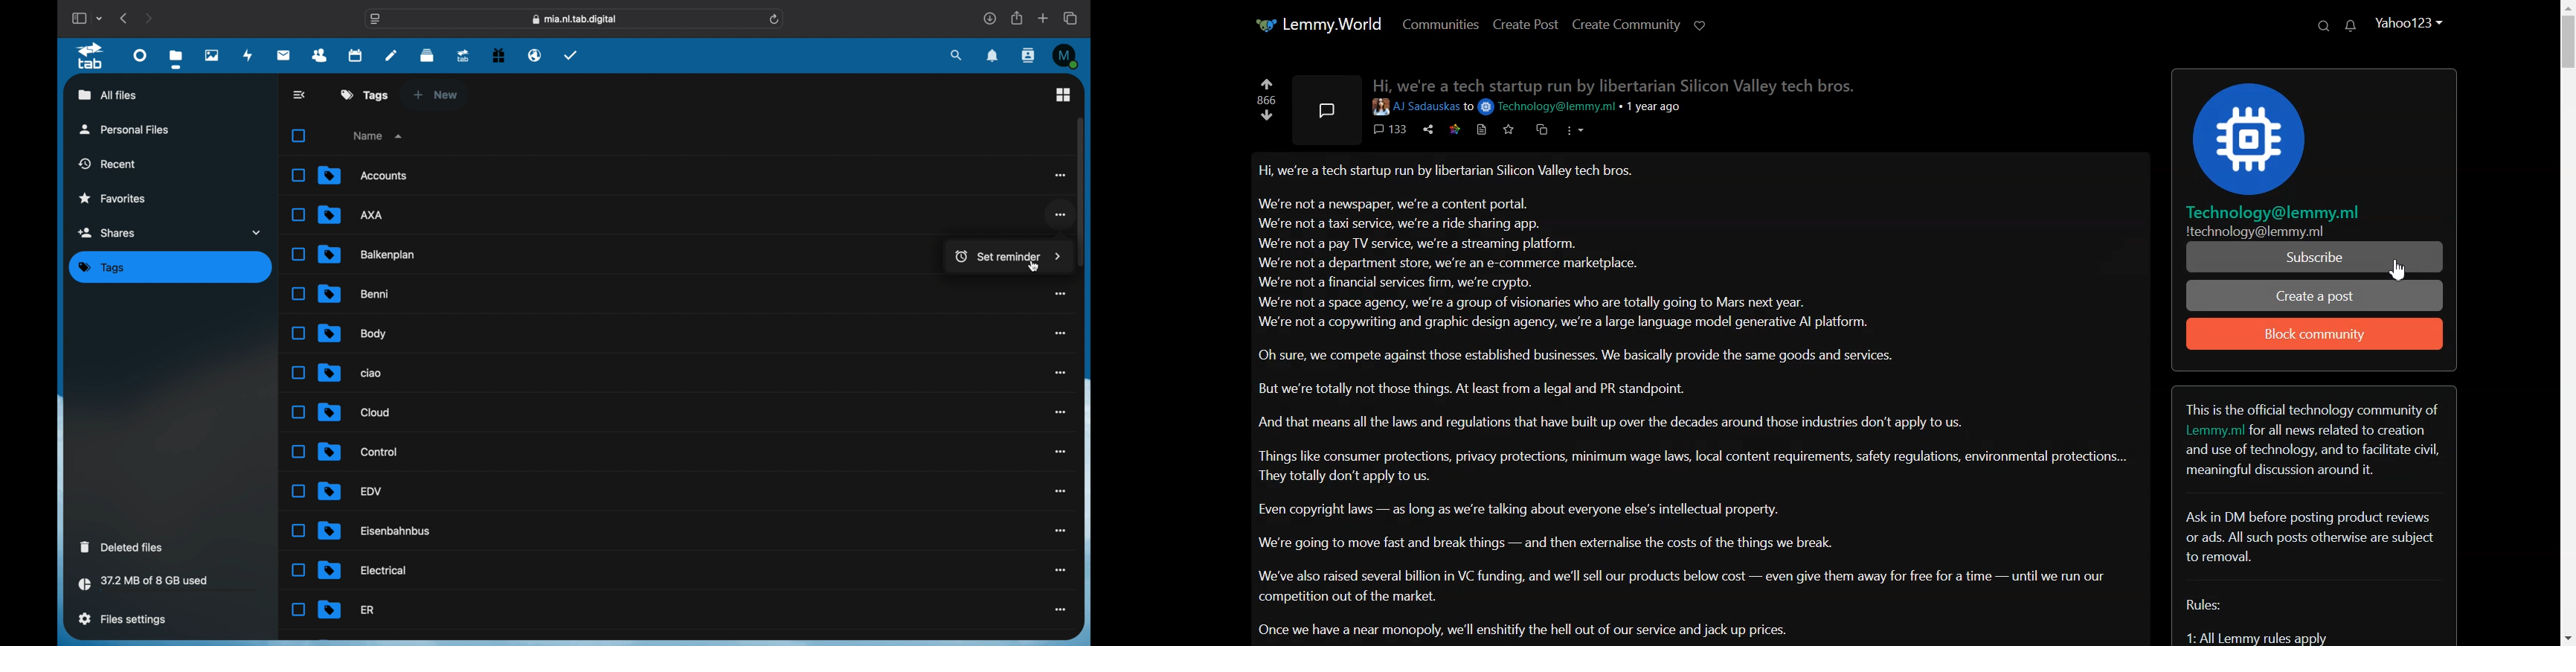  What do you see at coordinates (2323, 25) in the screenshot?
I see `Search` at bounding box center [2323, 25].